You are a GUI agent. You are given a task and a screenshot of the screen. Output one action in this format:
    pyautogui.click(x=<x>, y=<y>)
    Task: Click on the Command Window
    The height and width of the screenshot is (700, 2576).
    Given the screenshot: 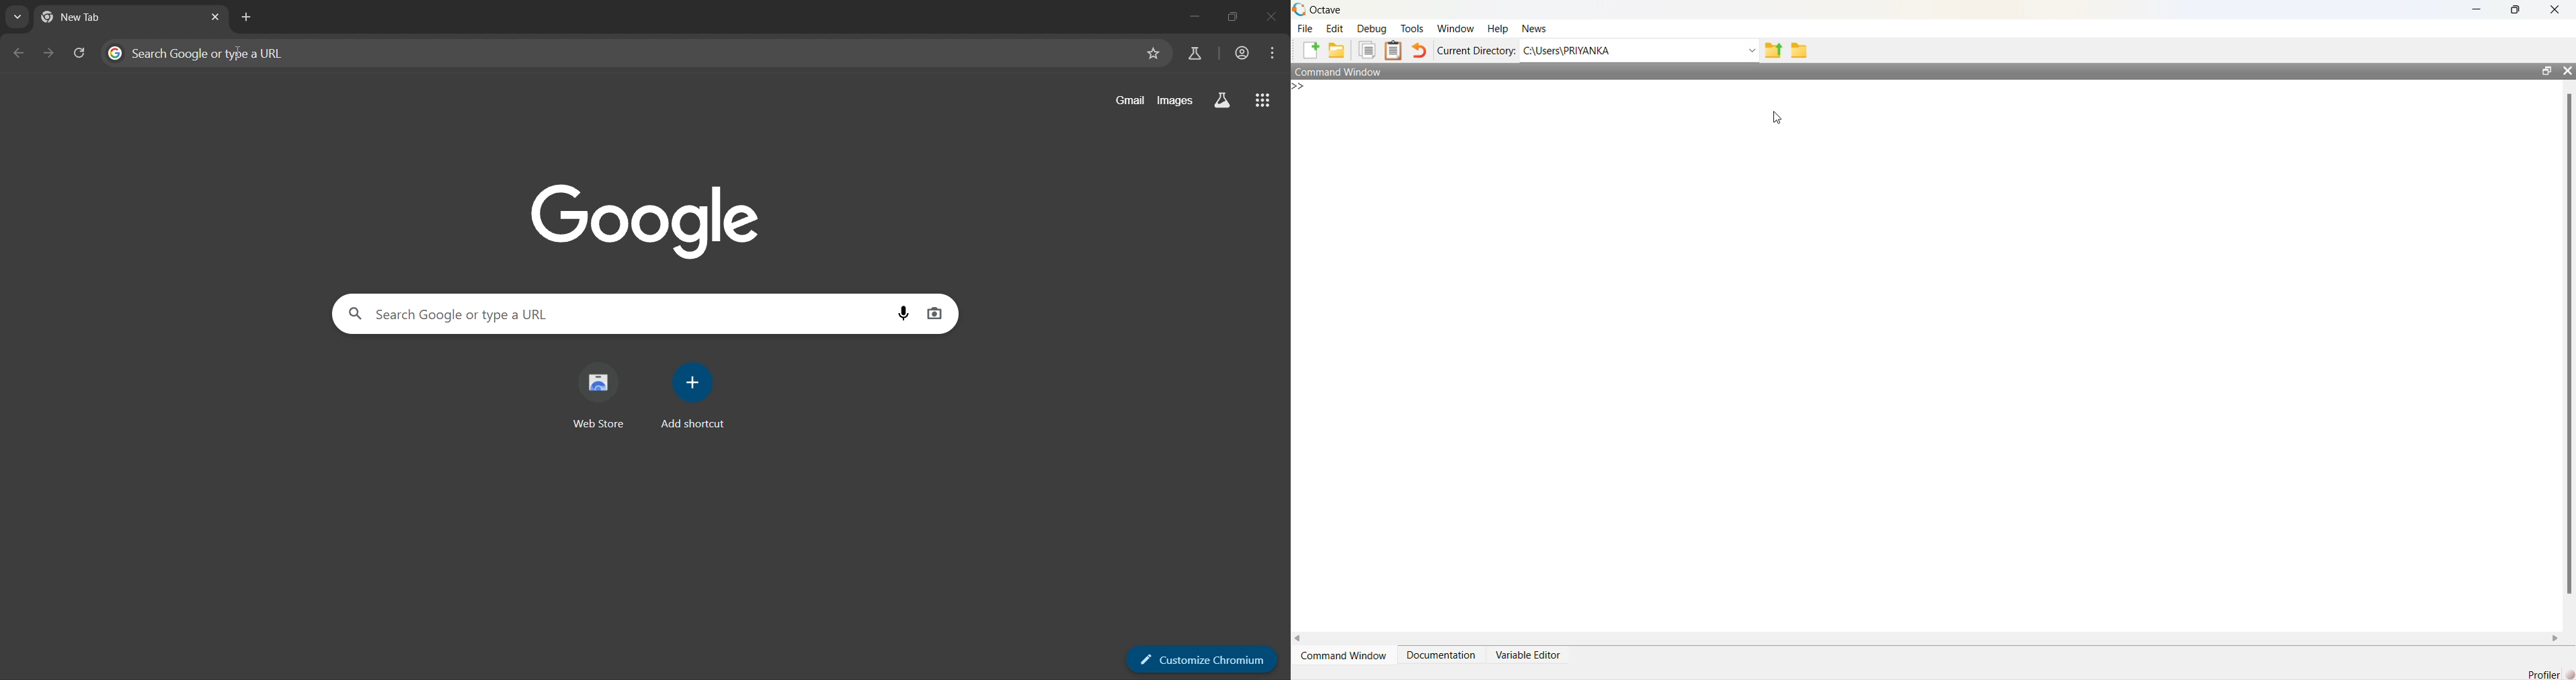 What is the action you would take?
    pyautogui.click(x=1339, y=70)
    